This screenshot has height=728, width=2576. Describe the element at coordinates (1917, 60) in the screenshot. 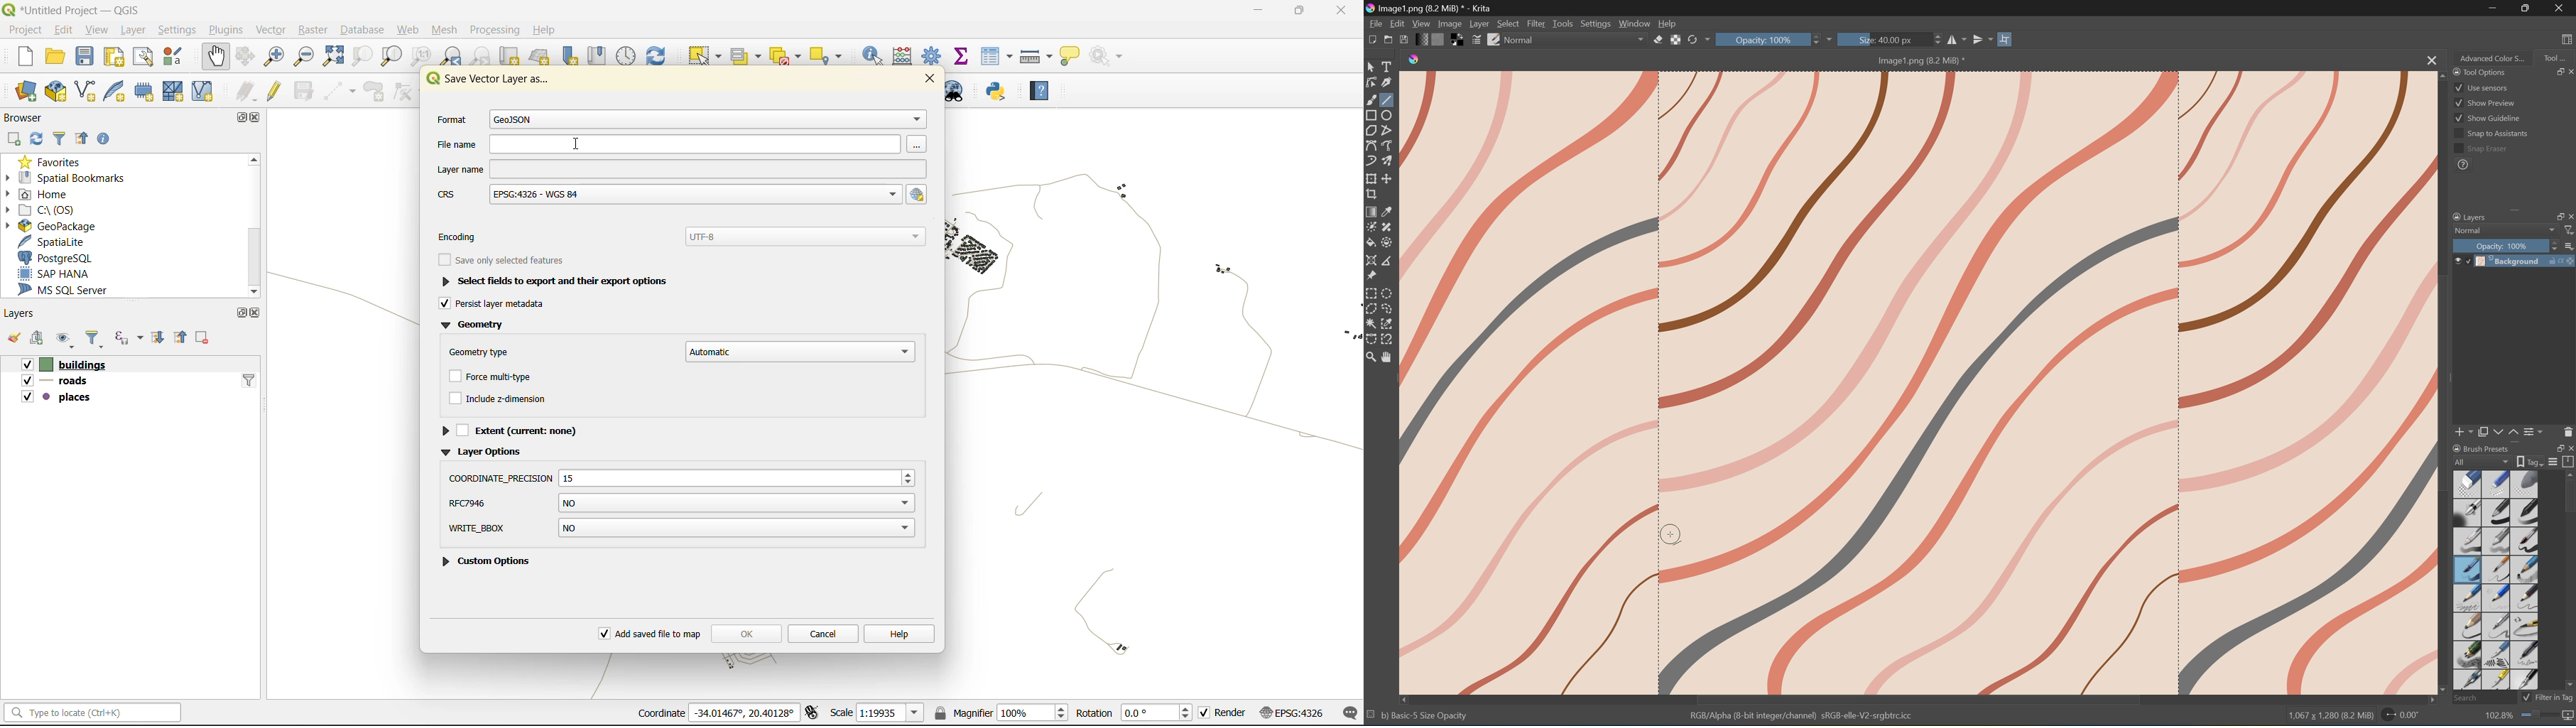

I see `Image1.png (8.2 MB)` at that location.